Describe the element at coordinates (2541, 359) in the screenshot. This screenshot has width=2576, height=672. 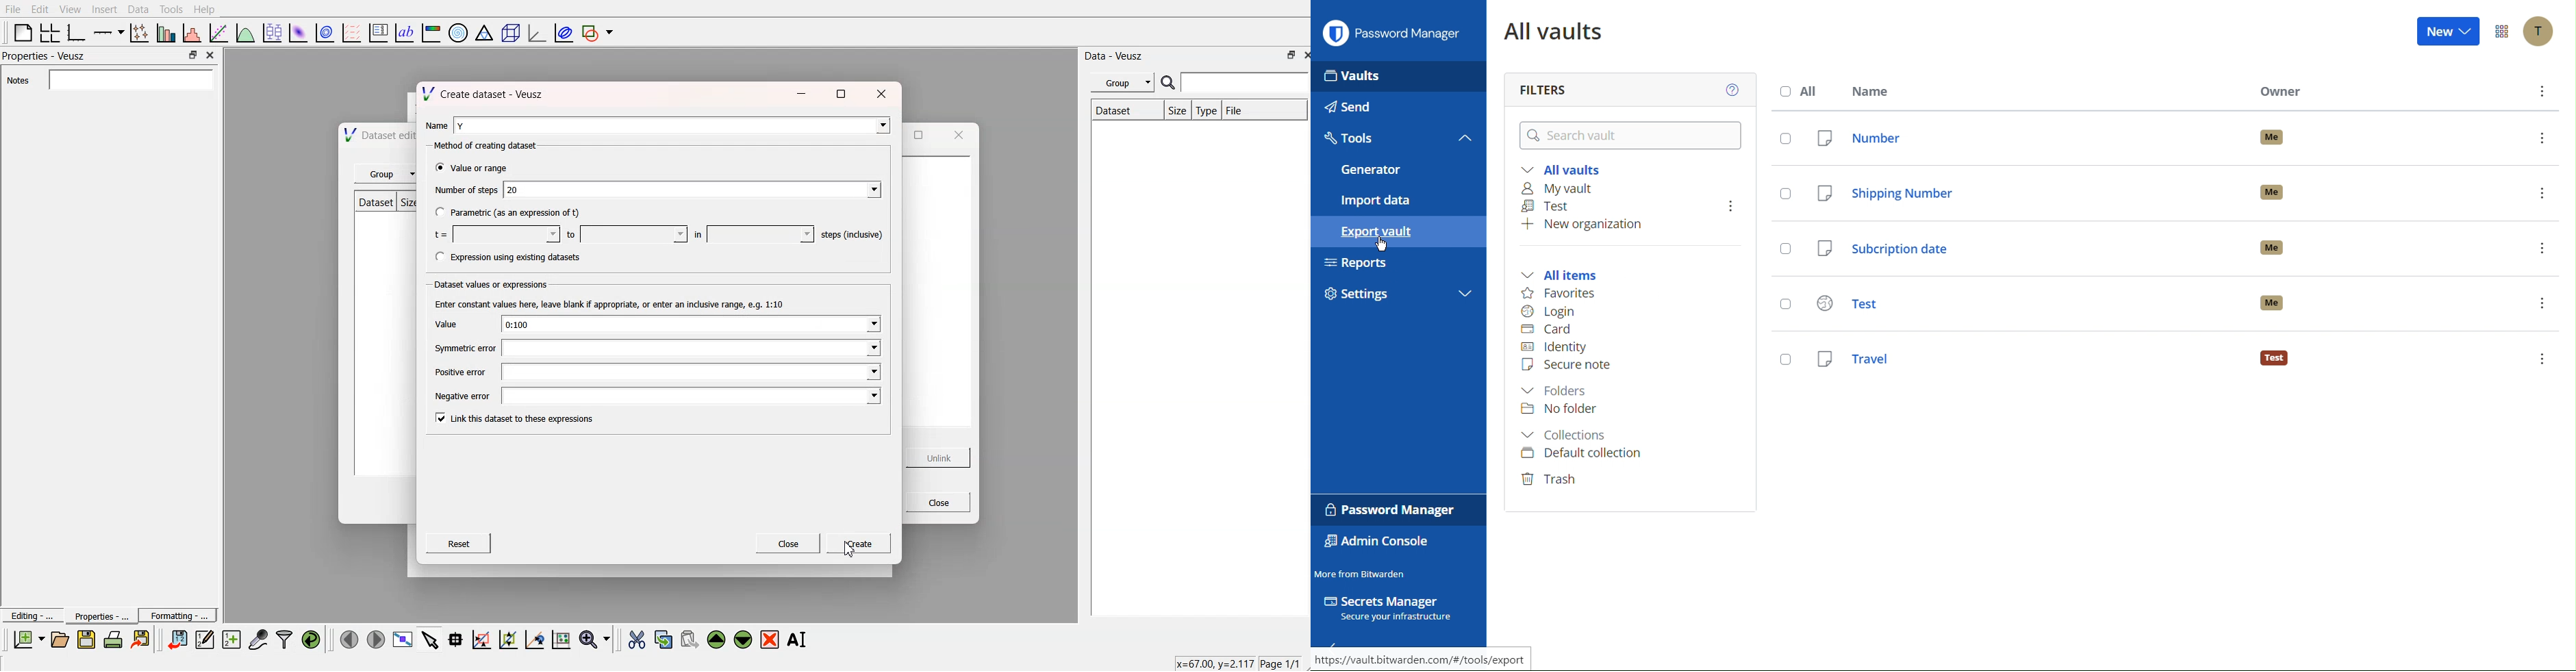
I see `options` at that location.